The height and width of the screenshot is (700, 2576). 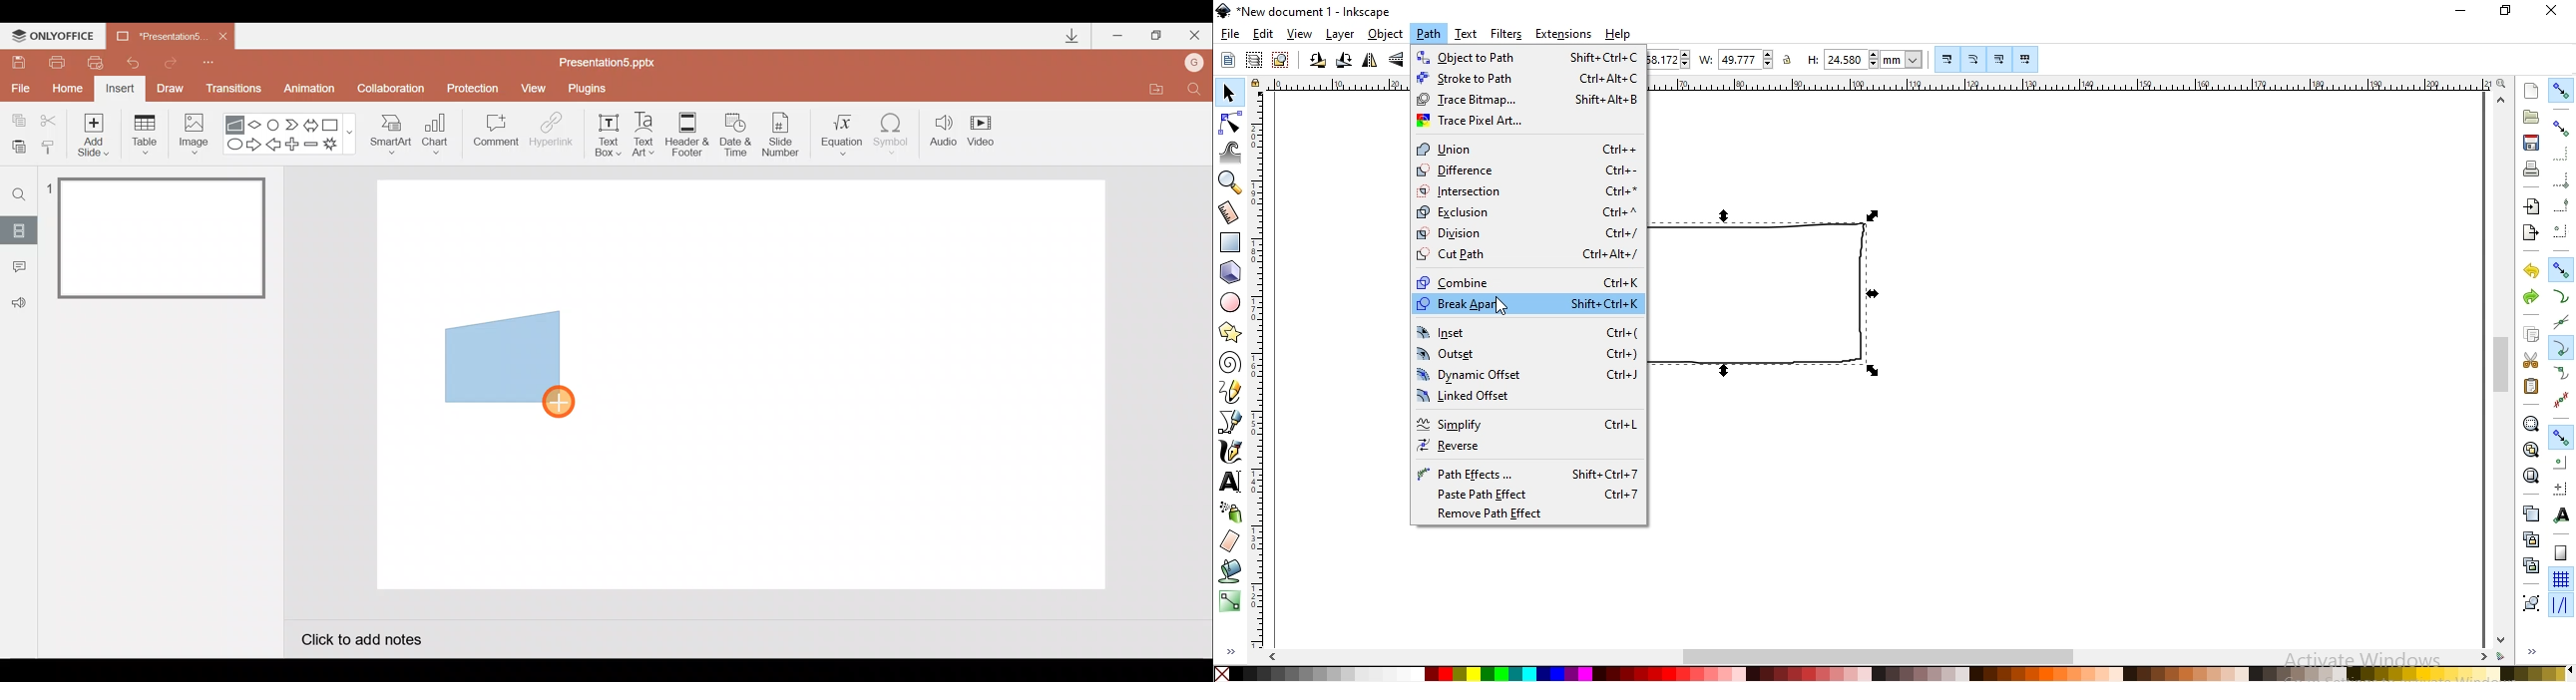 I want to click on snap nodes, paths and handles, so click(x=2561, y=270).